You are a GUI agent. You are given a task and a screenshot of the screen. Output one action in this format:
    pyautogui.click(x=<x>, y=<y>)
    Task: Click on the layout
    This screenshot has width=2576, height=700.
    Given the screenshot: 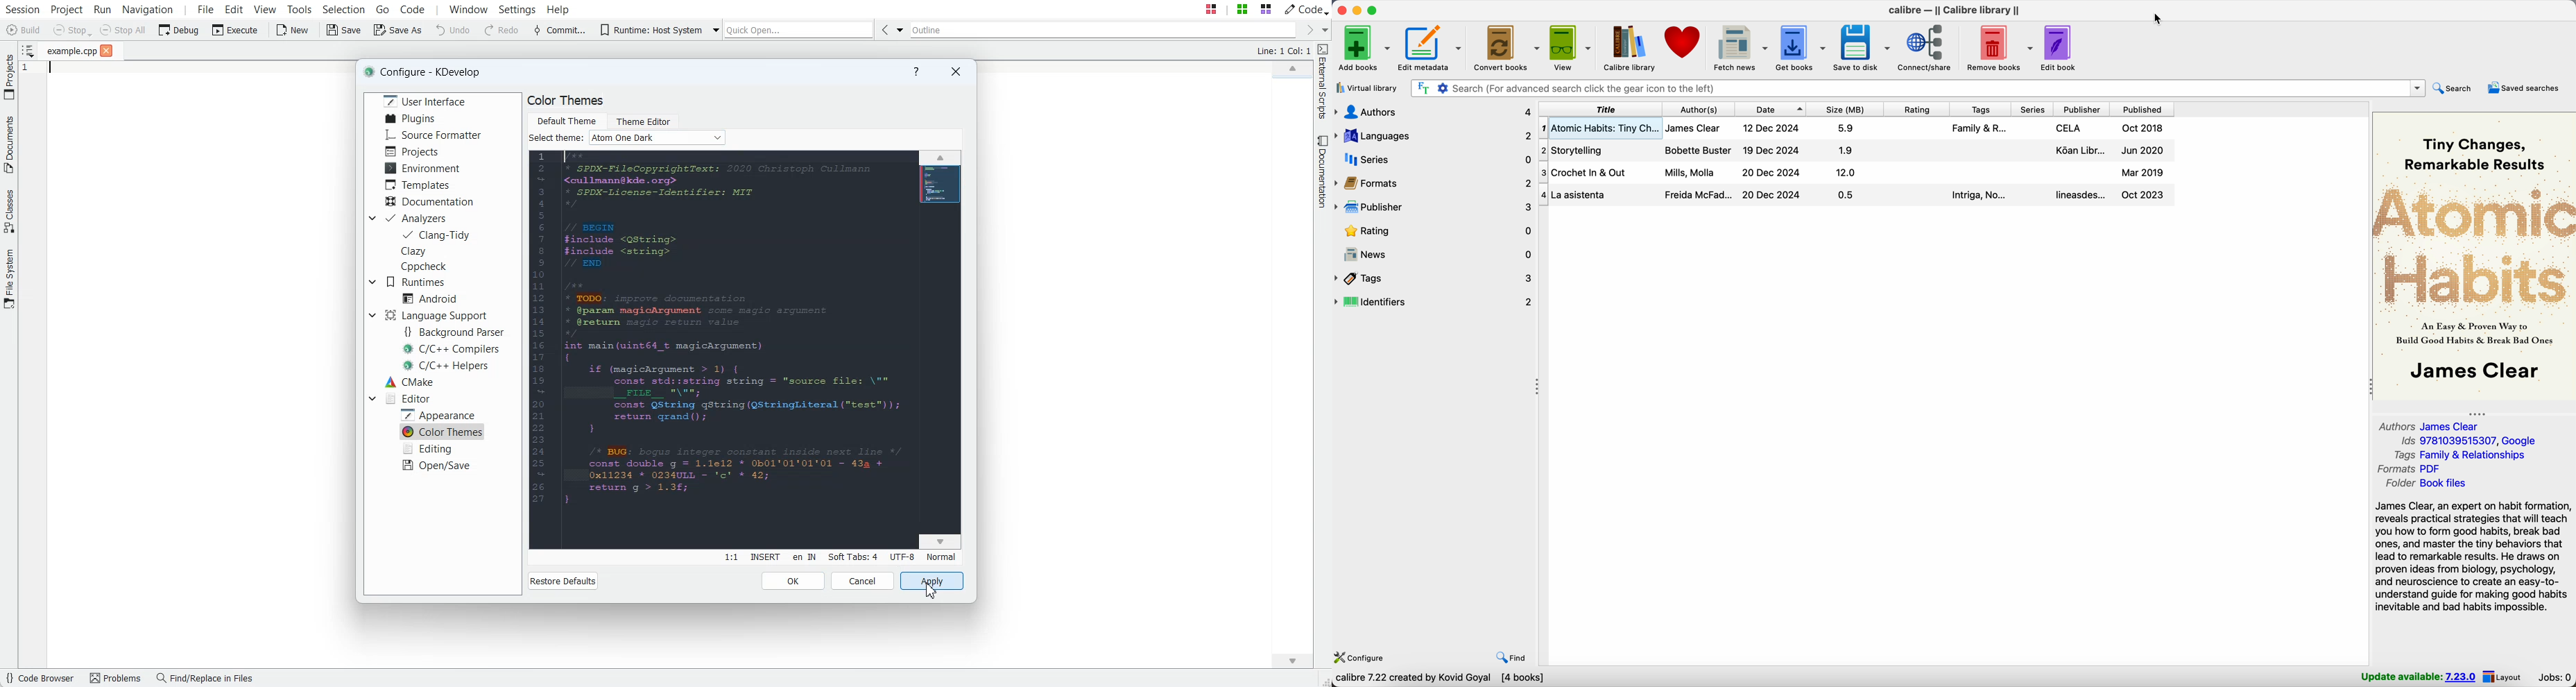 What is the action you would take?
    pyautogui.click(x=2504, y=677)
    